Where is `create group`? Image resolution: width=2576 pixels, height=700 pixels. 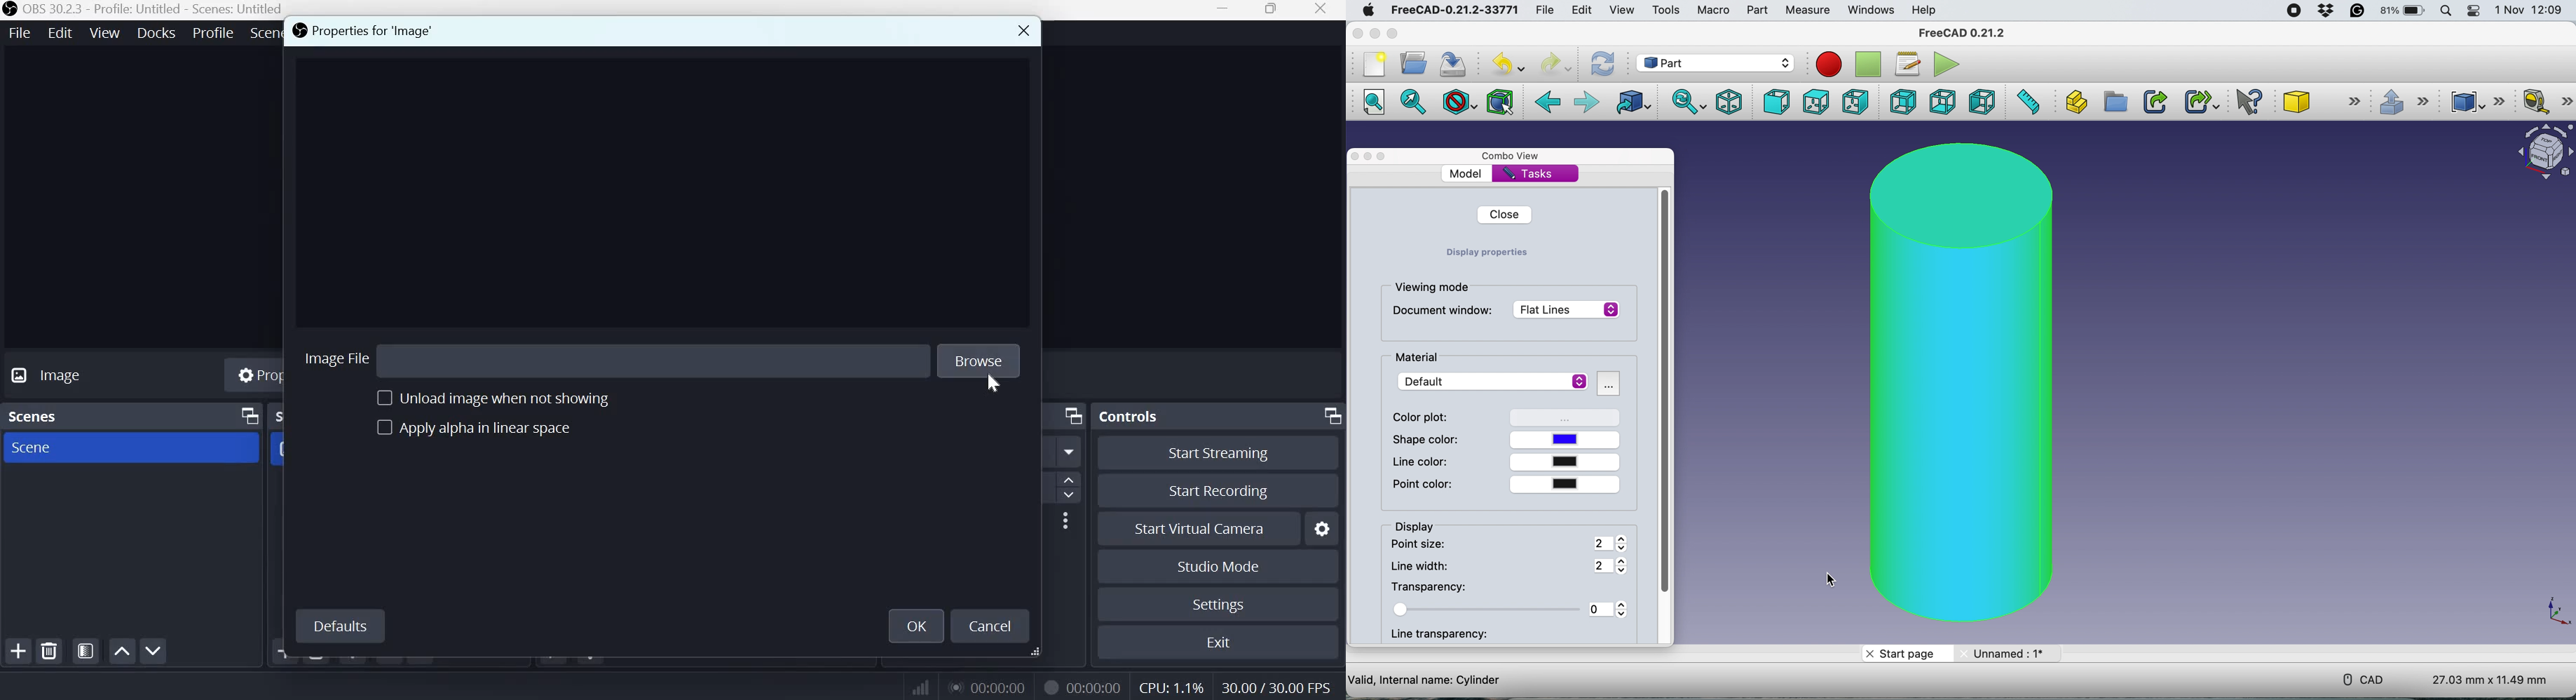
create group is located at coordinates (2115, 102).